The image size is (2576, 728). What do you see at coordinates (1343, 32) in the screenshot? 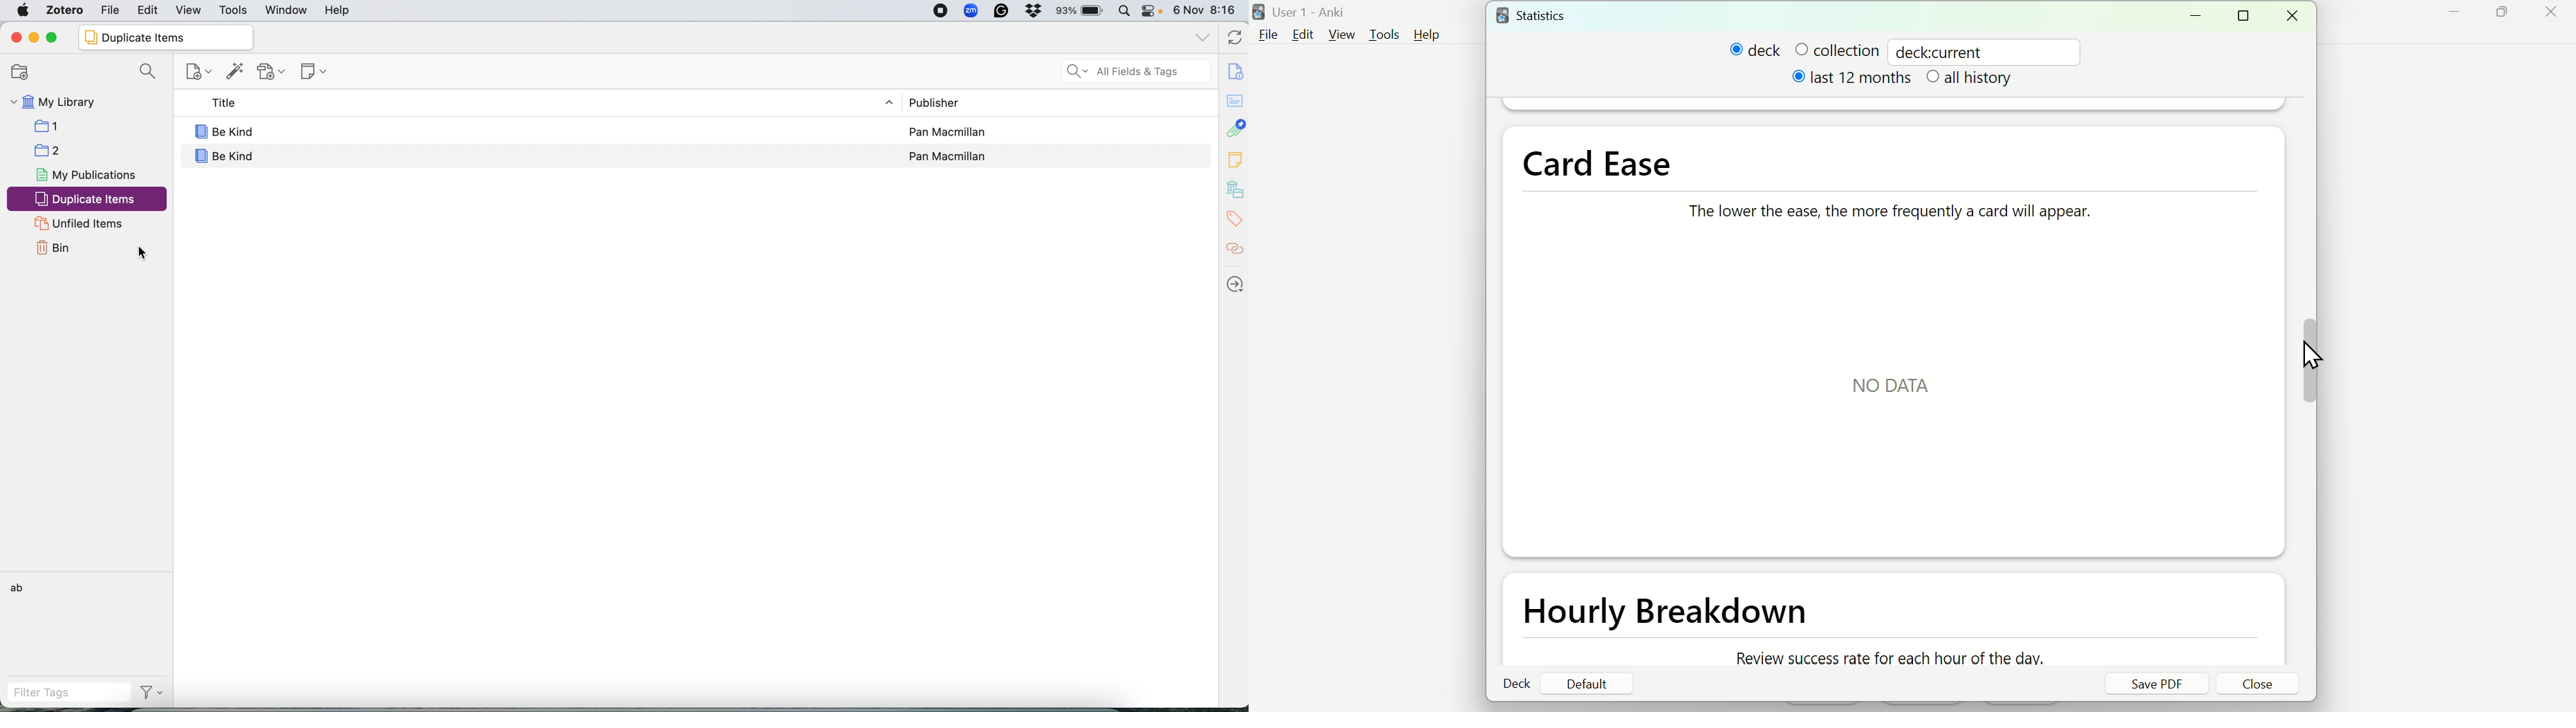
I see `View` at bounding box center [1343, 32].